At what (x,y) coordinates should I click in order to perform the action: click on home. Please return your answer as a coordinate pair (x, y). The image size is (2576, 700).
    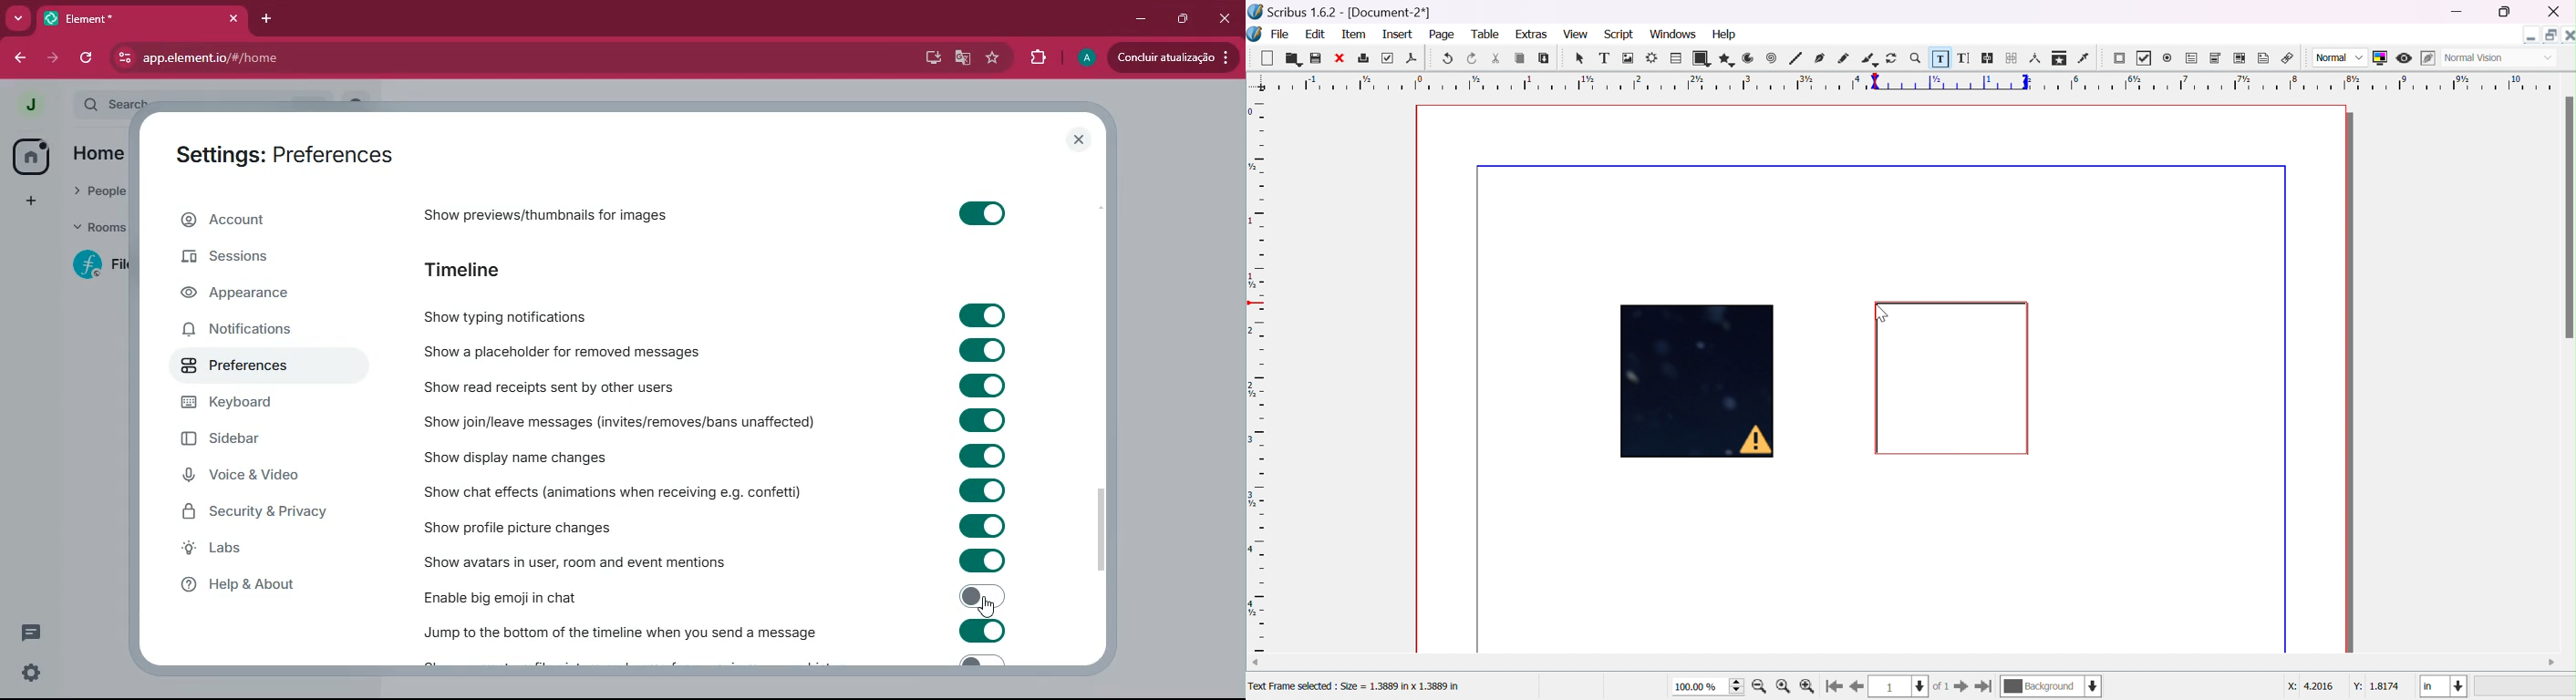
    Looking at the image, I should click on (32, 157).